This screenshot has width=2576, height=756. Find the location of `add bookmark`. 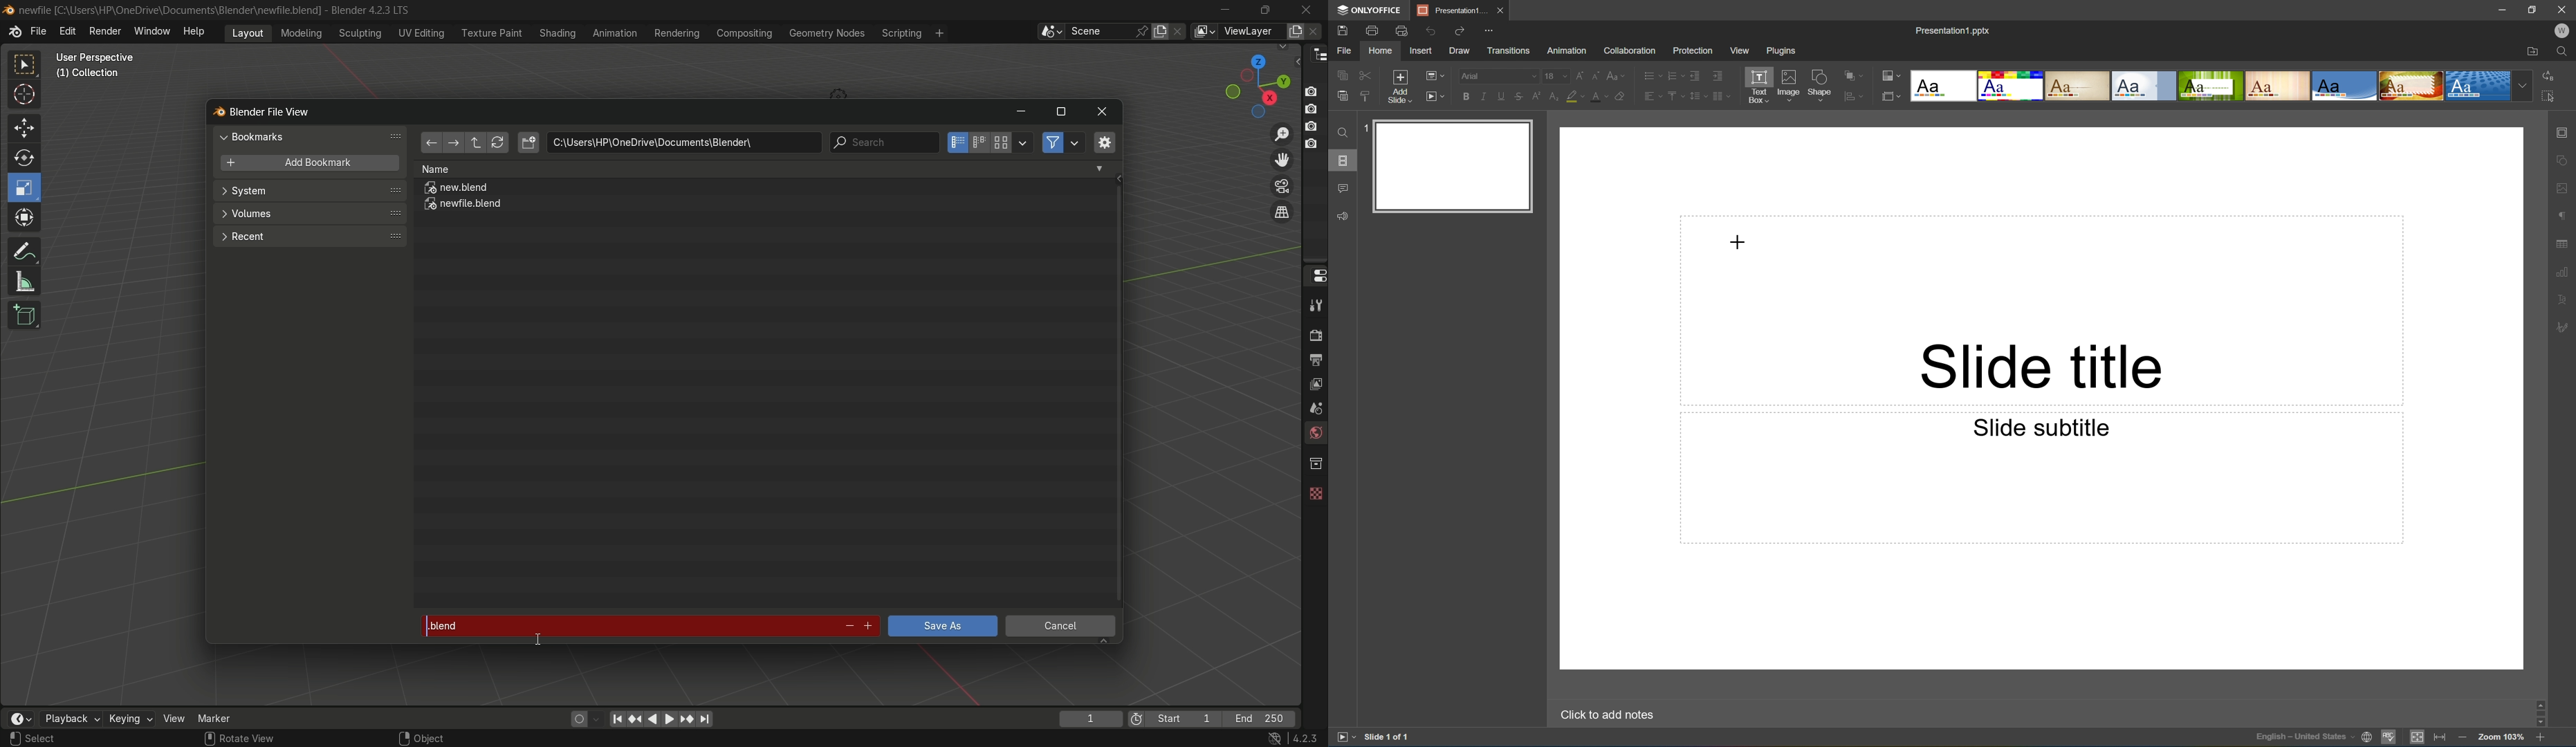

add bookmark is located at coordinates (306, 164).